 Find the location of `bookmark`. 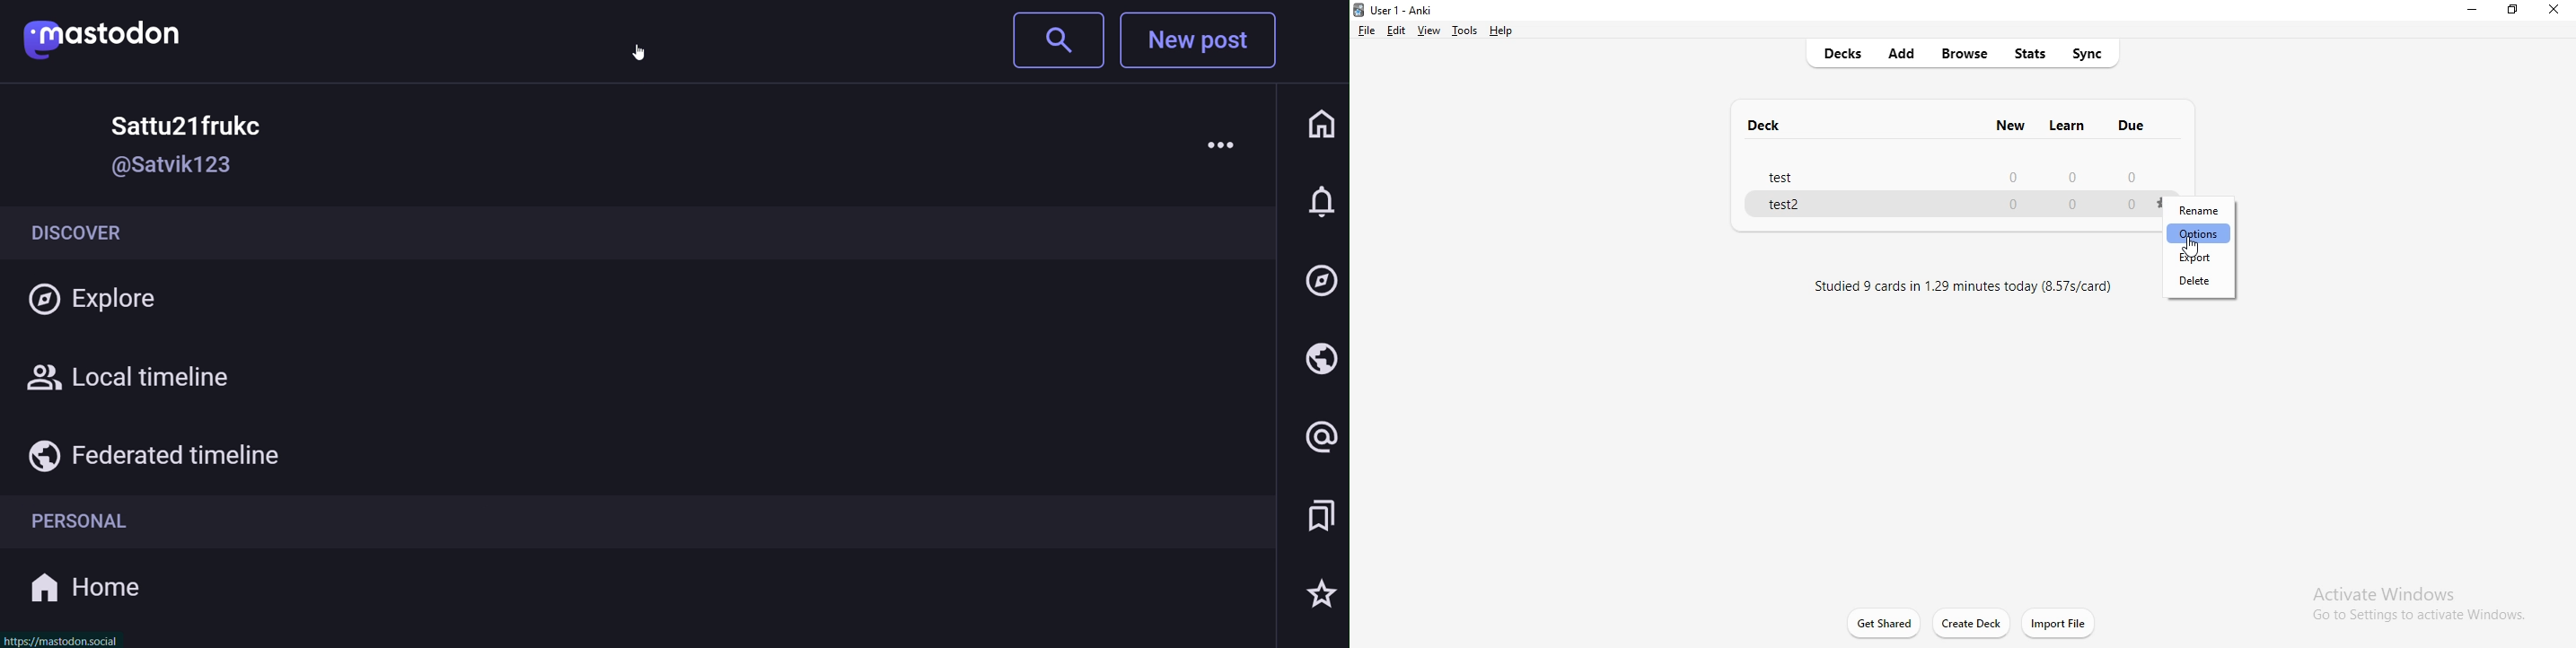

bookmark is located at coordinates (1318, 517).